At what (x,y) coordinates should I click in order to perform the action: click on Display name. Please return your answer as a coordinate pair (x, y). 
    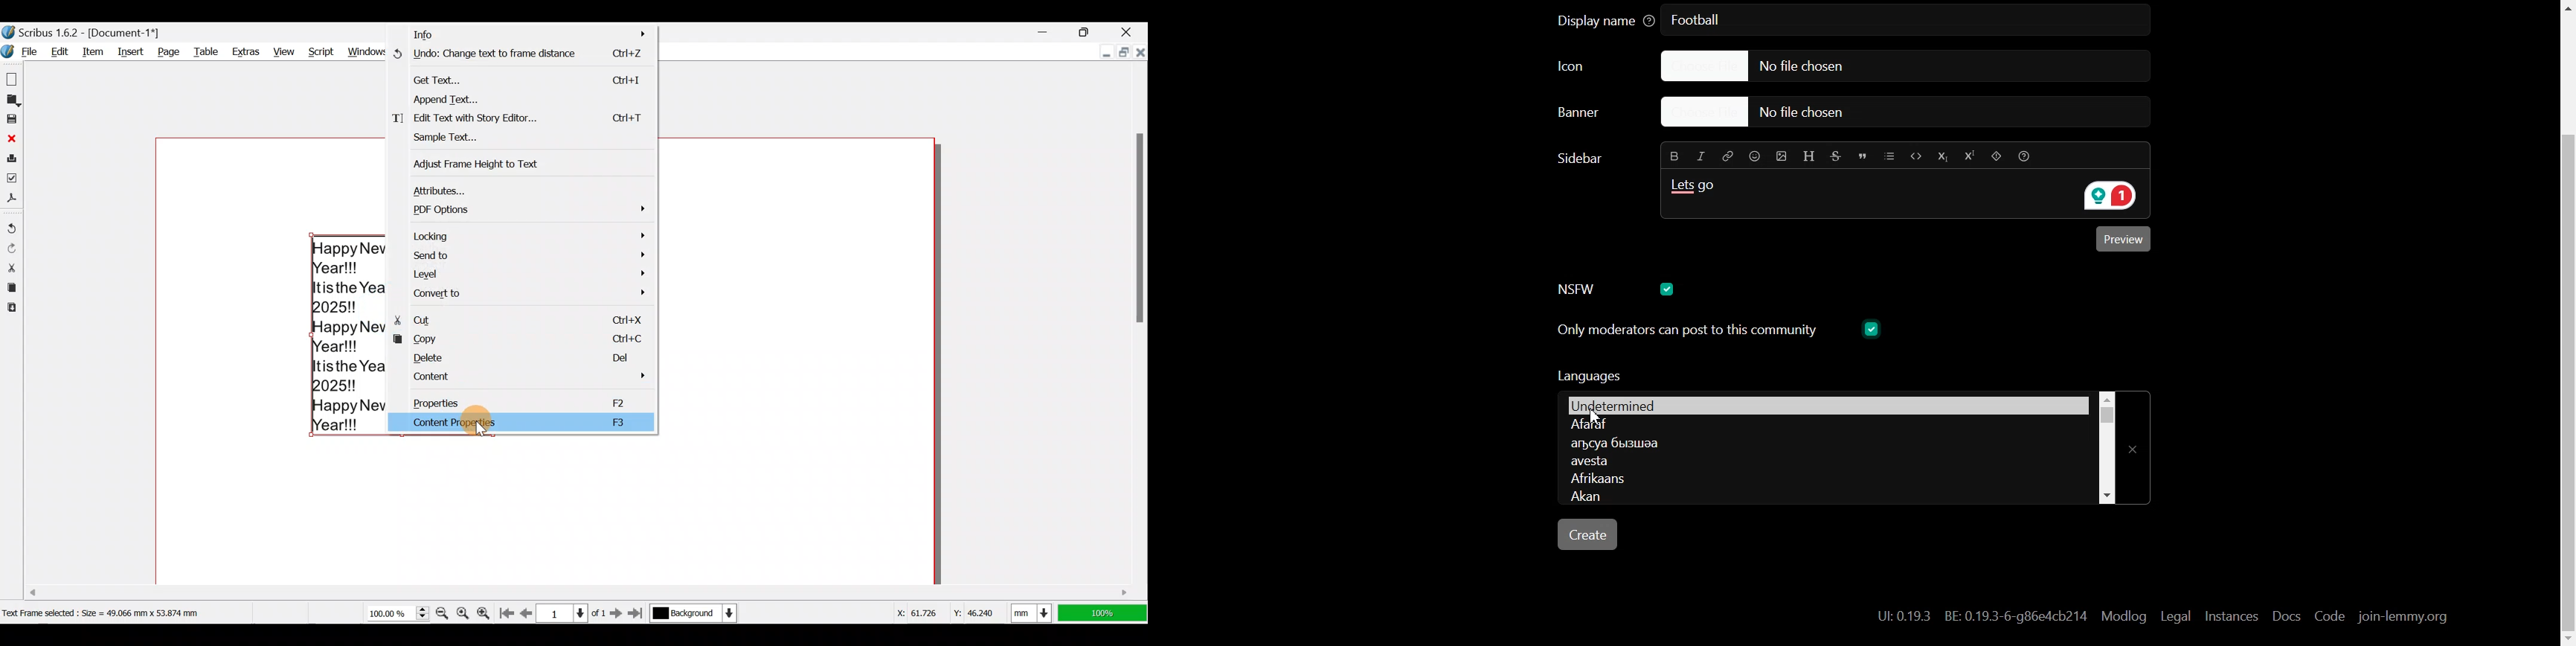
    Looking at the image, I should click on (1606, 22).